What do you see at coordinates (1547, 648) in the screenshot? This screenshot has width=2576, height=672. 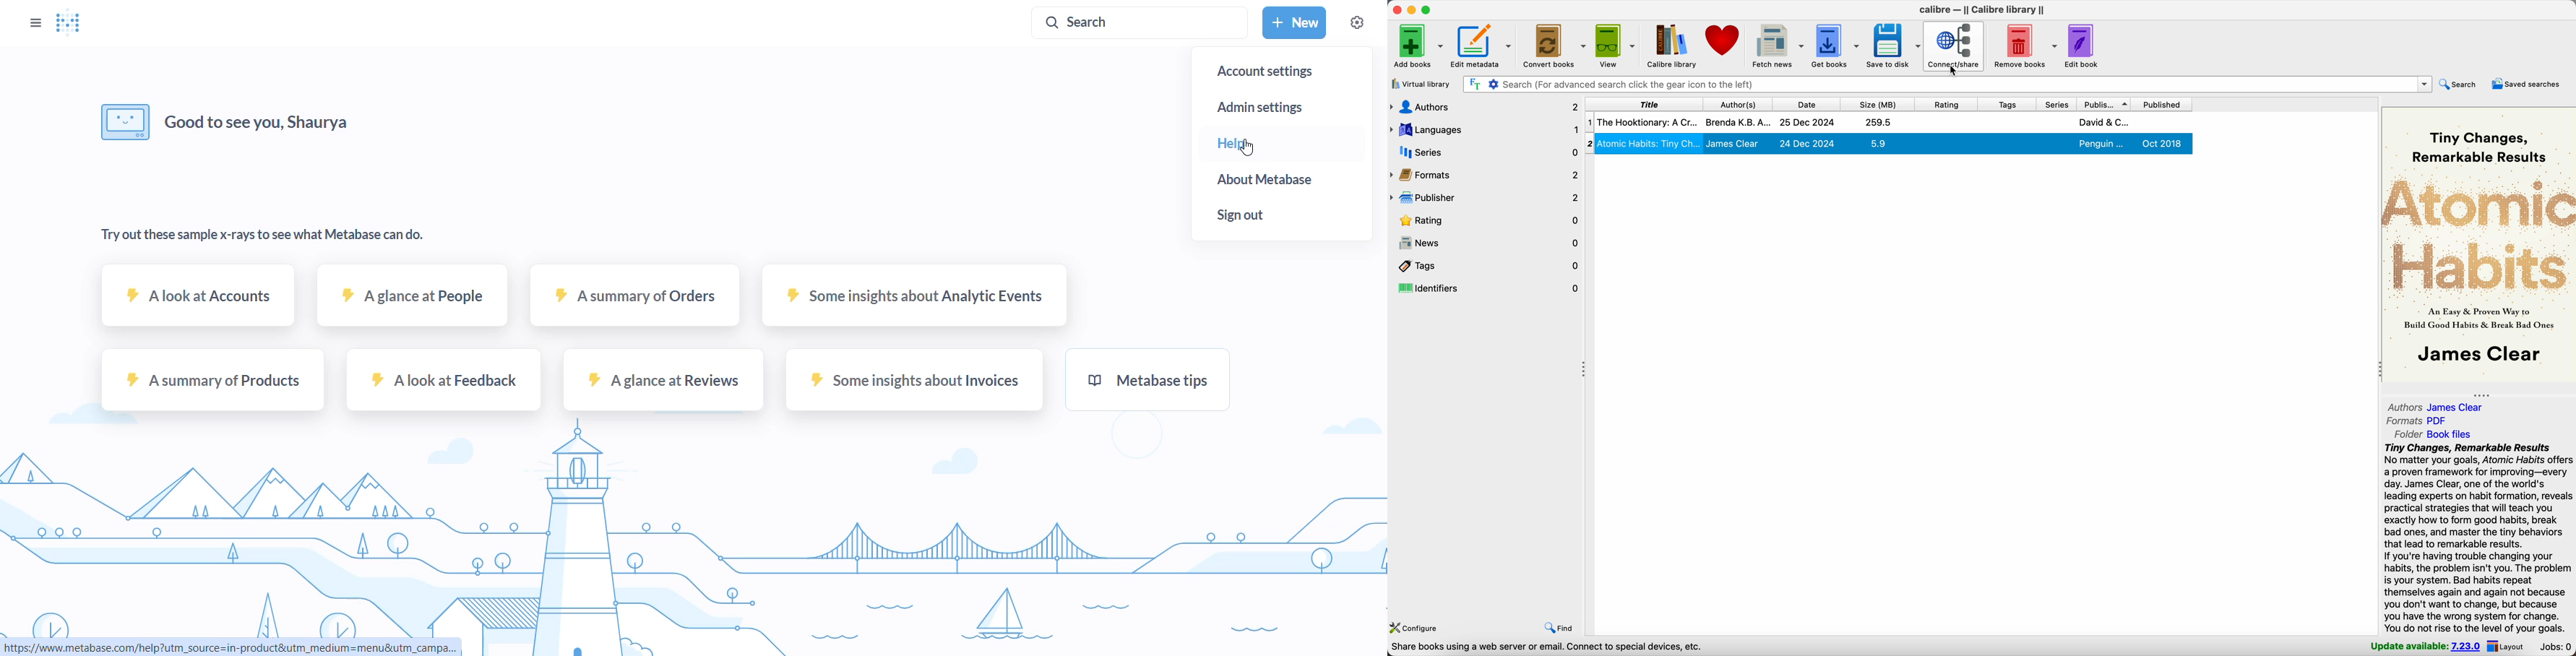 I see `Share books using a web server or email. Correct to special devices etc.` at bounding box center [1547, 648].